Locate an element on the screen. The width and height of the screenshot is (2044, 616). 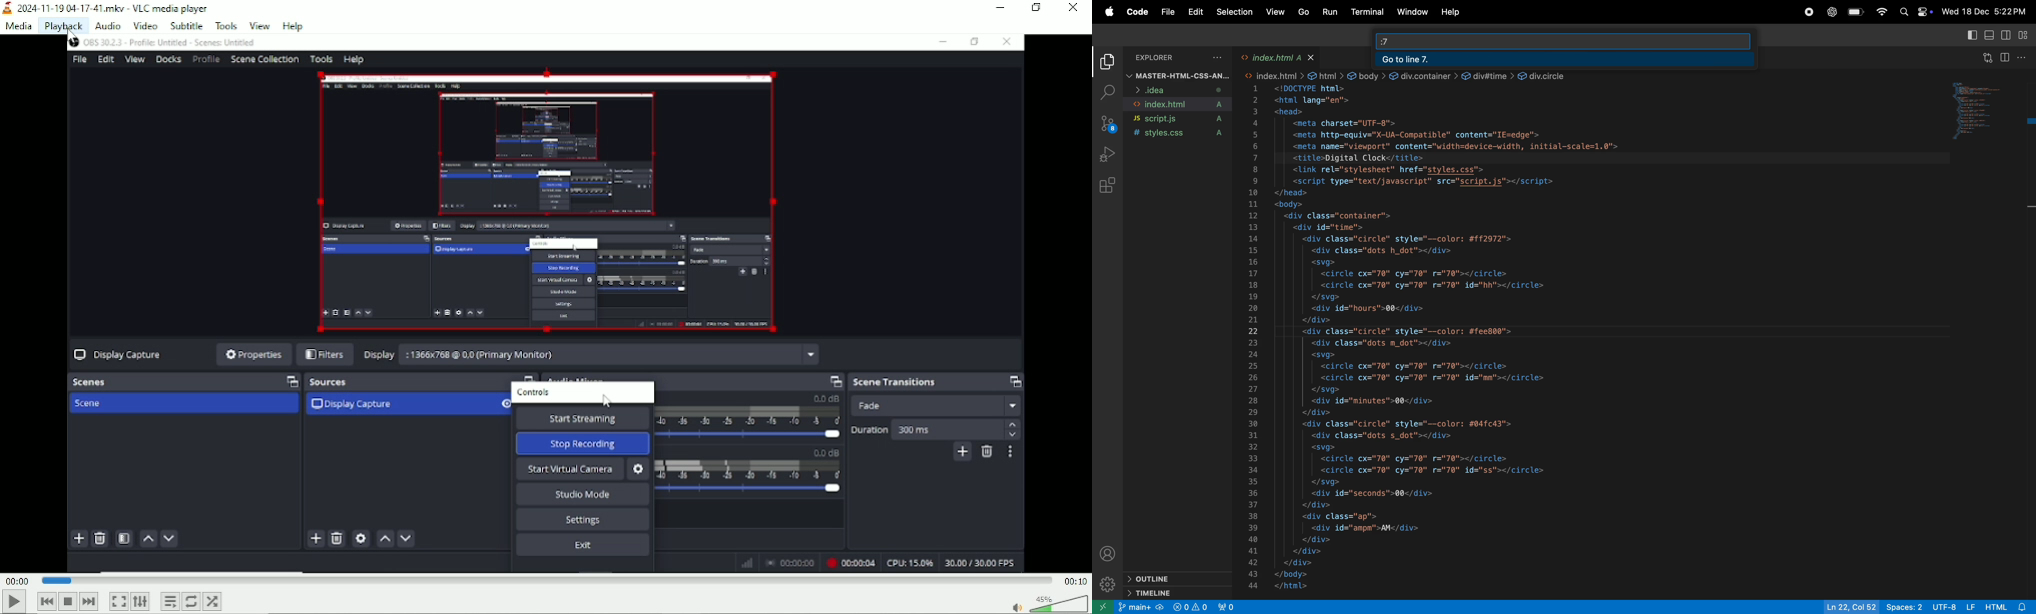
Video is located at coordinates (547, 303).